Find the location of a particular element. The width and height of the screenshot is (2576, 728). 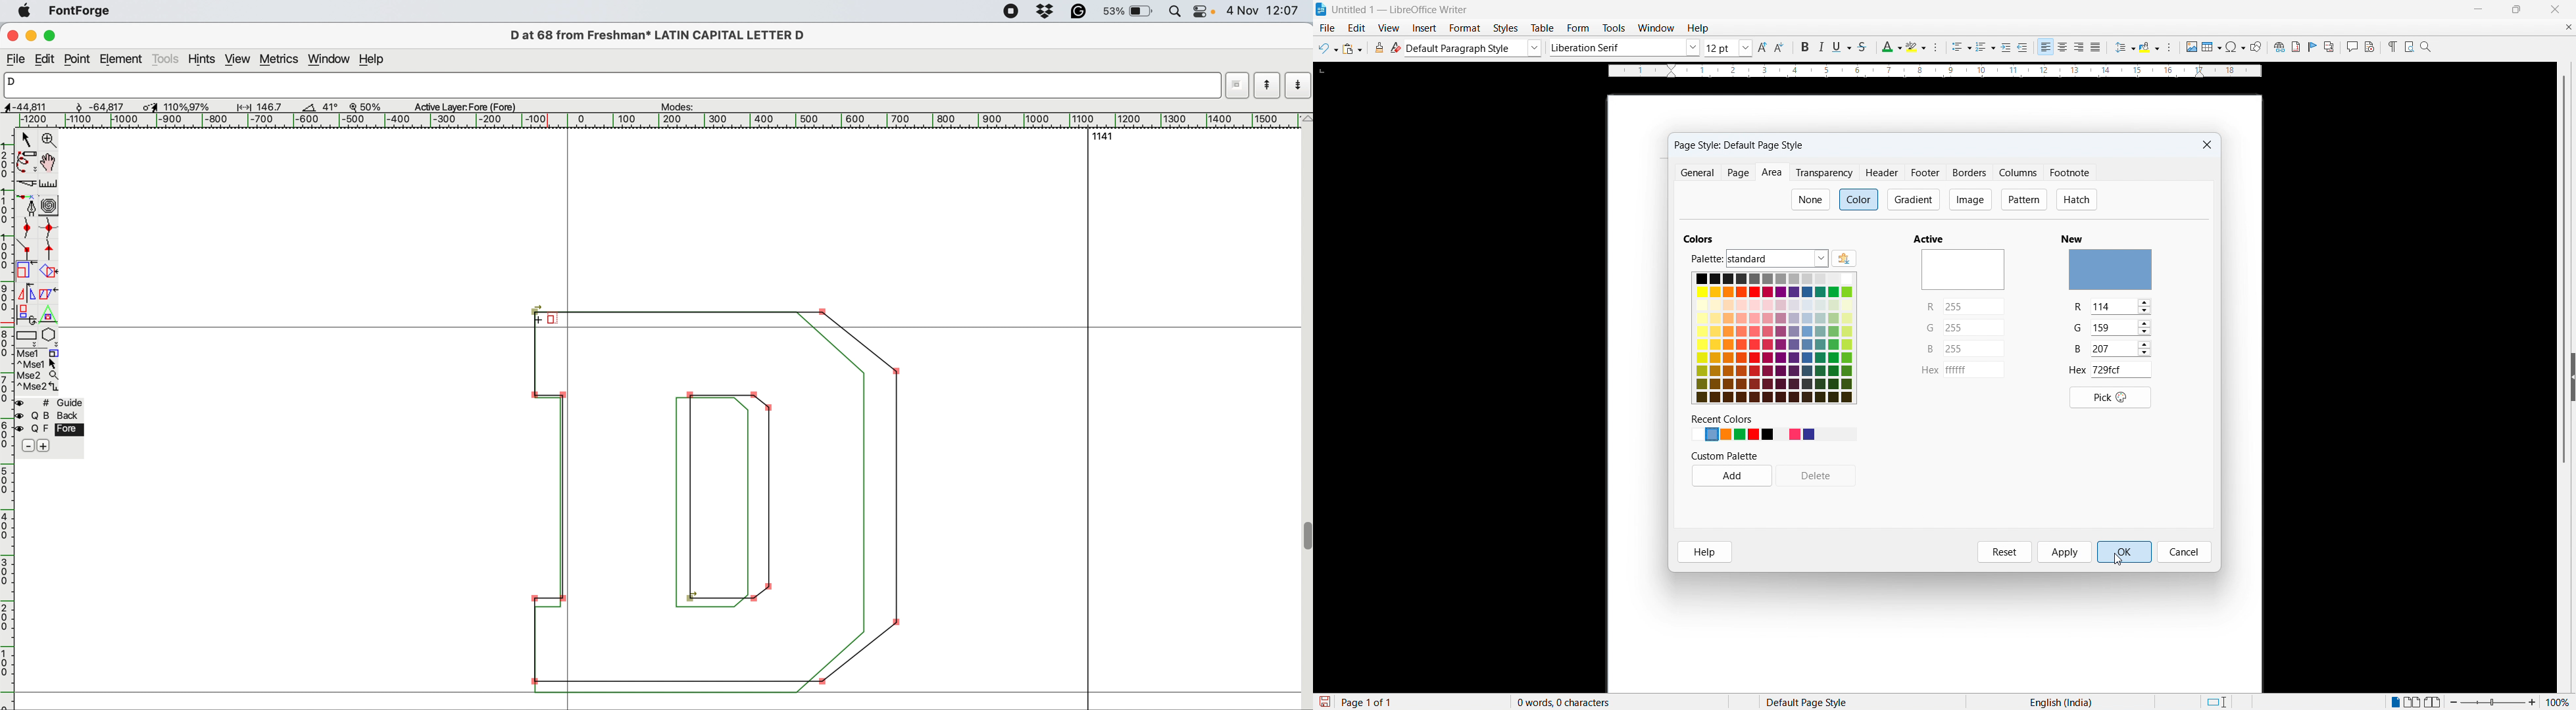

R is located at coordinates (2077, 307).